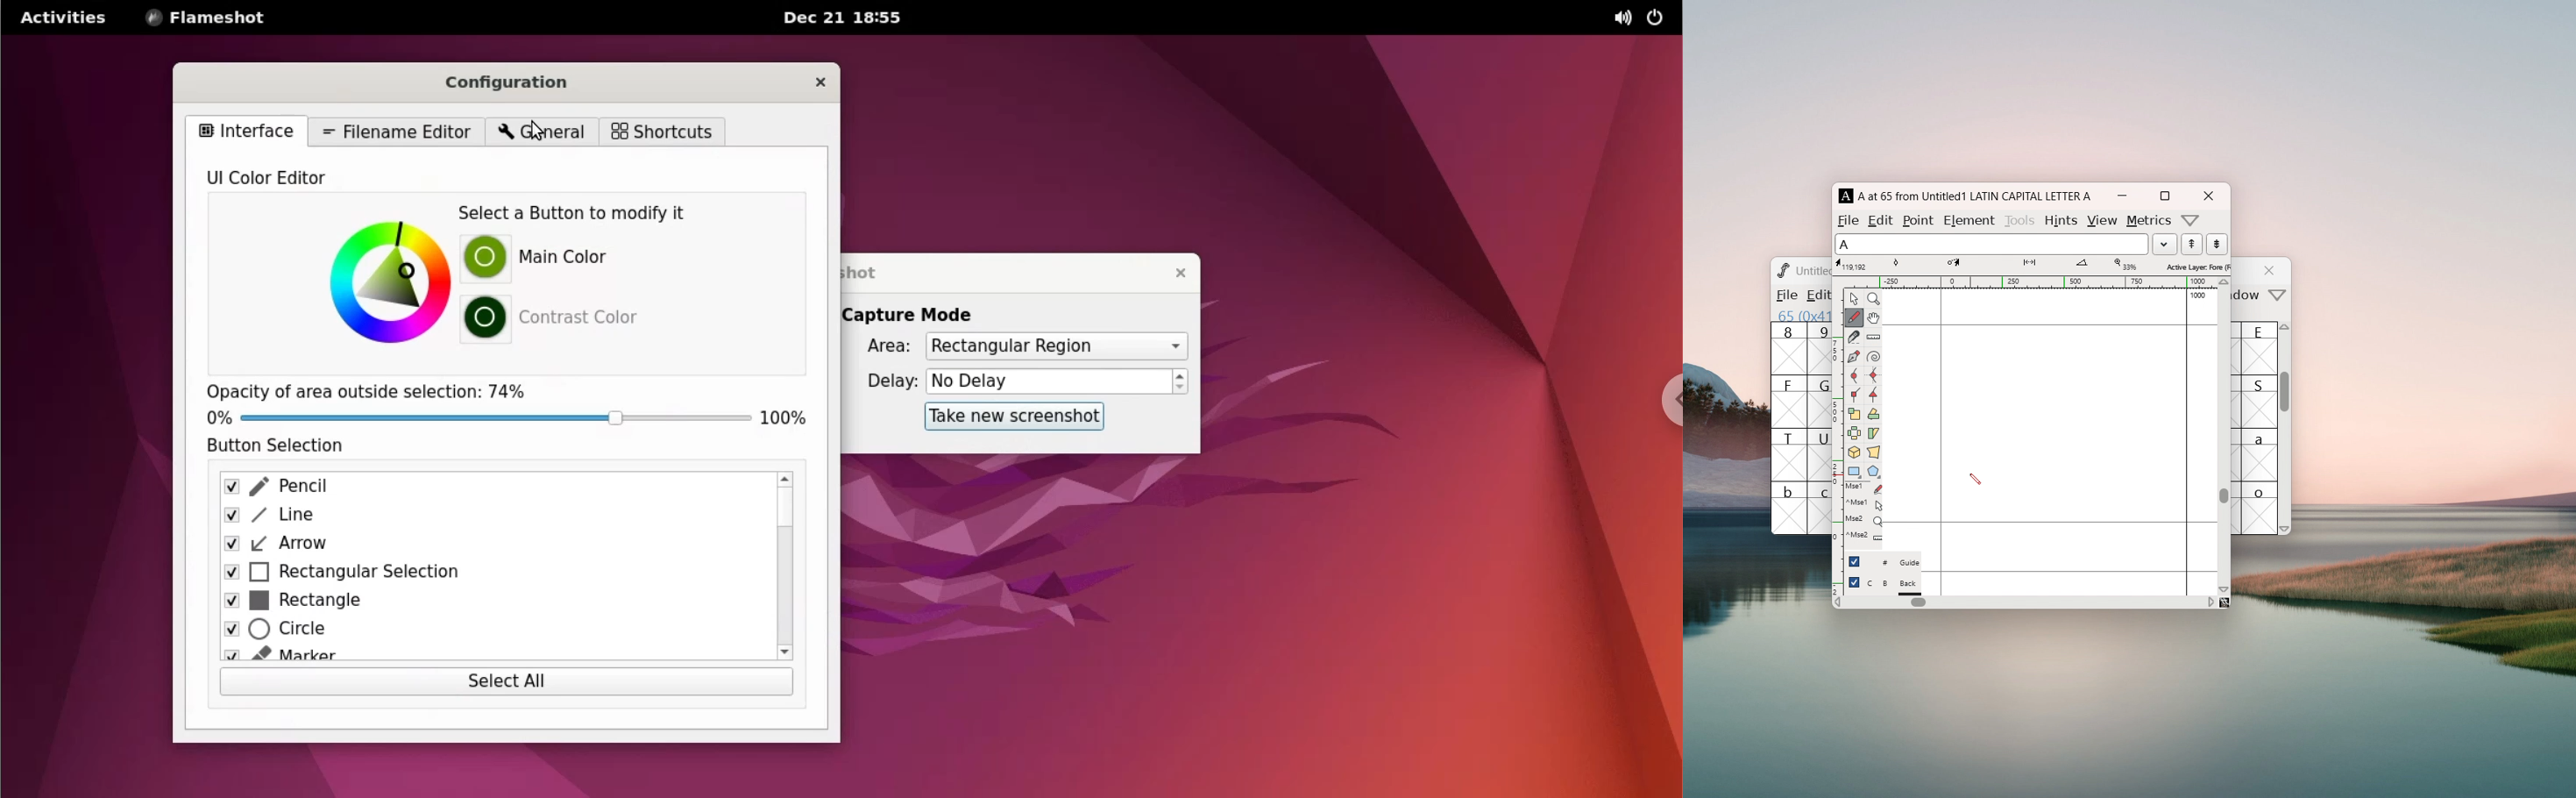  I want to click on element, so click(1969, 219).